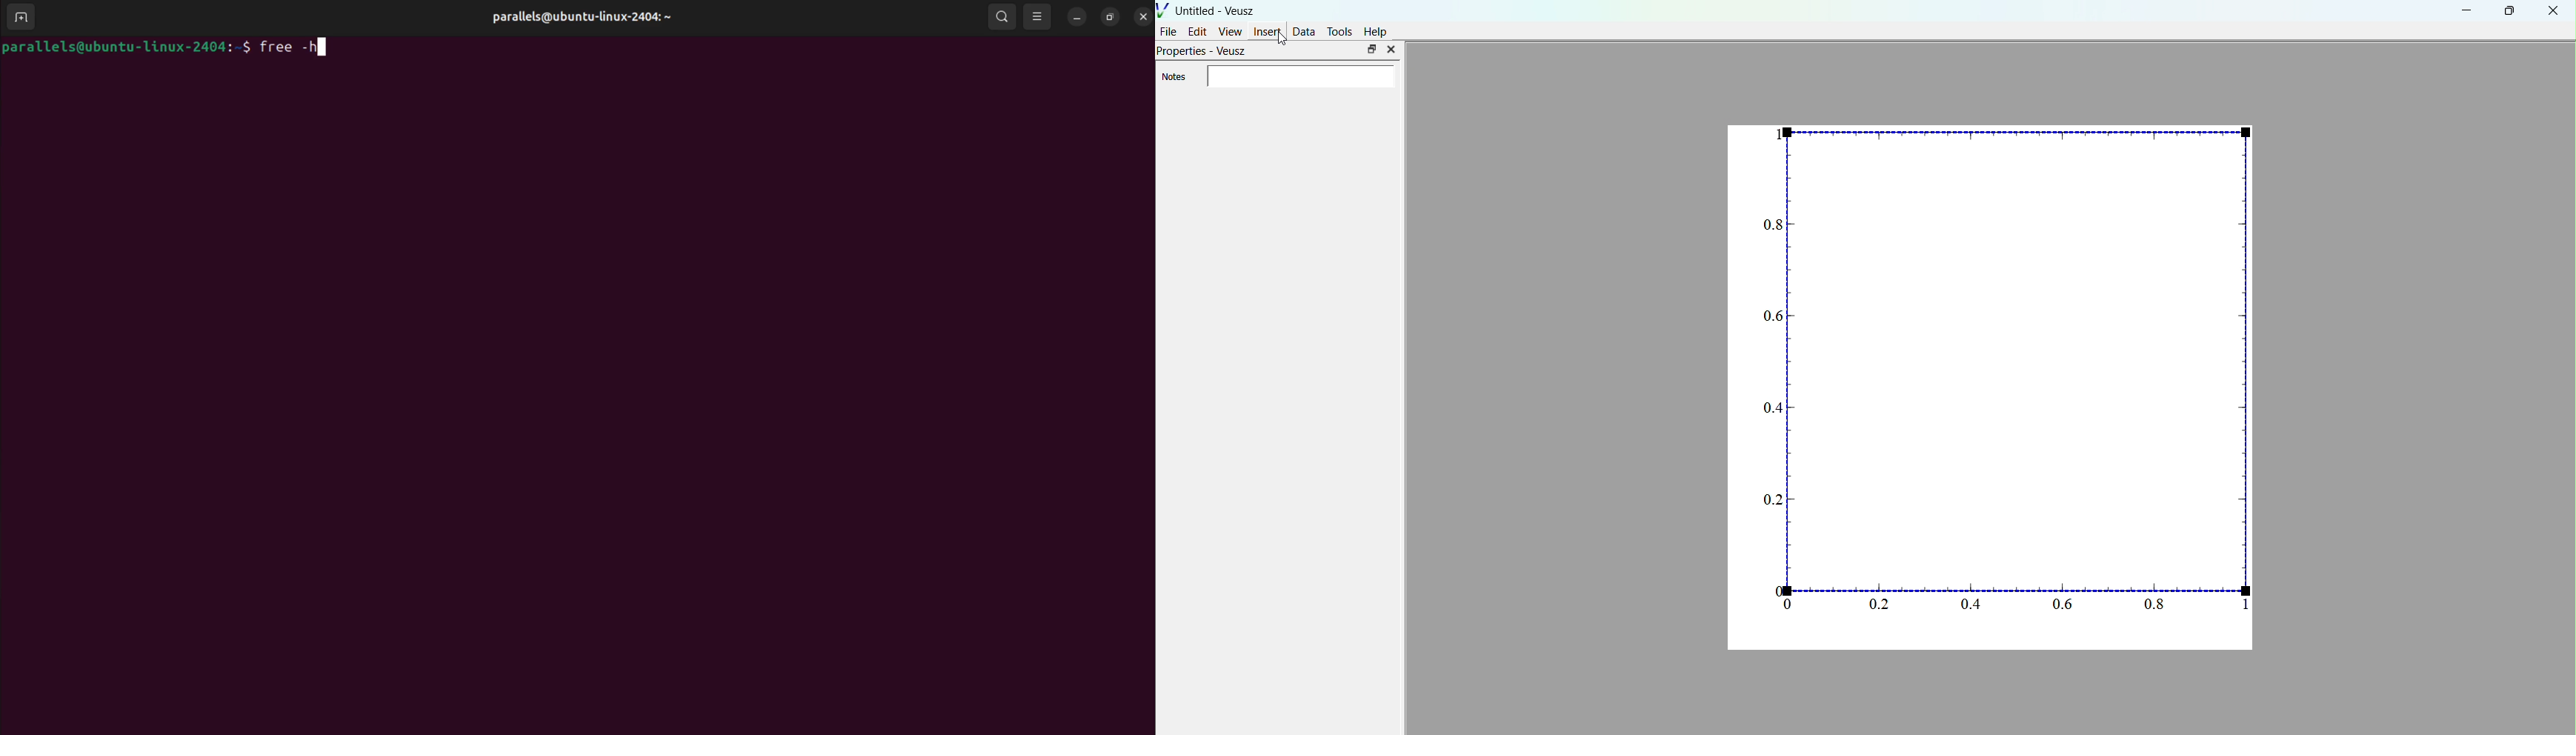 This screenshot has height=756, width=2576. What do you see at coordinates (1268, 31) in the screenshot?
I see `Insert` at bounding box center [1268, 31].